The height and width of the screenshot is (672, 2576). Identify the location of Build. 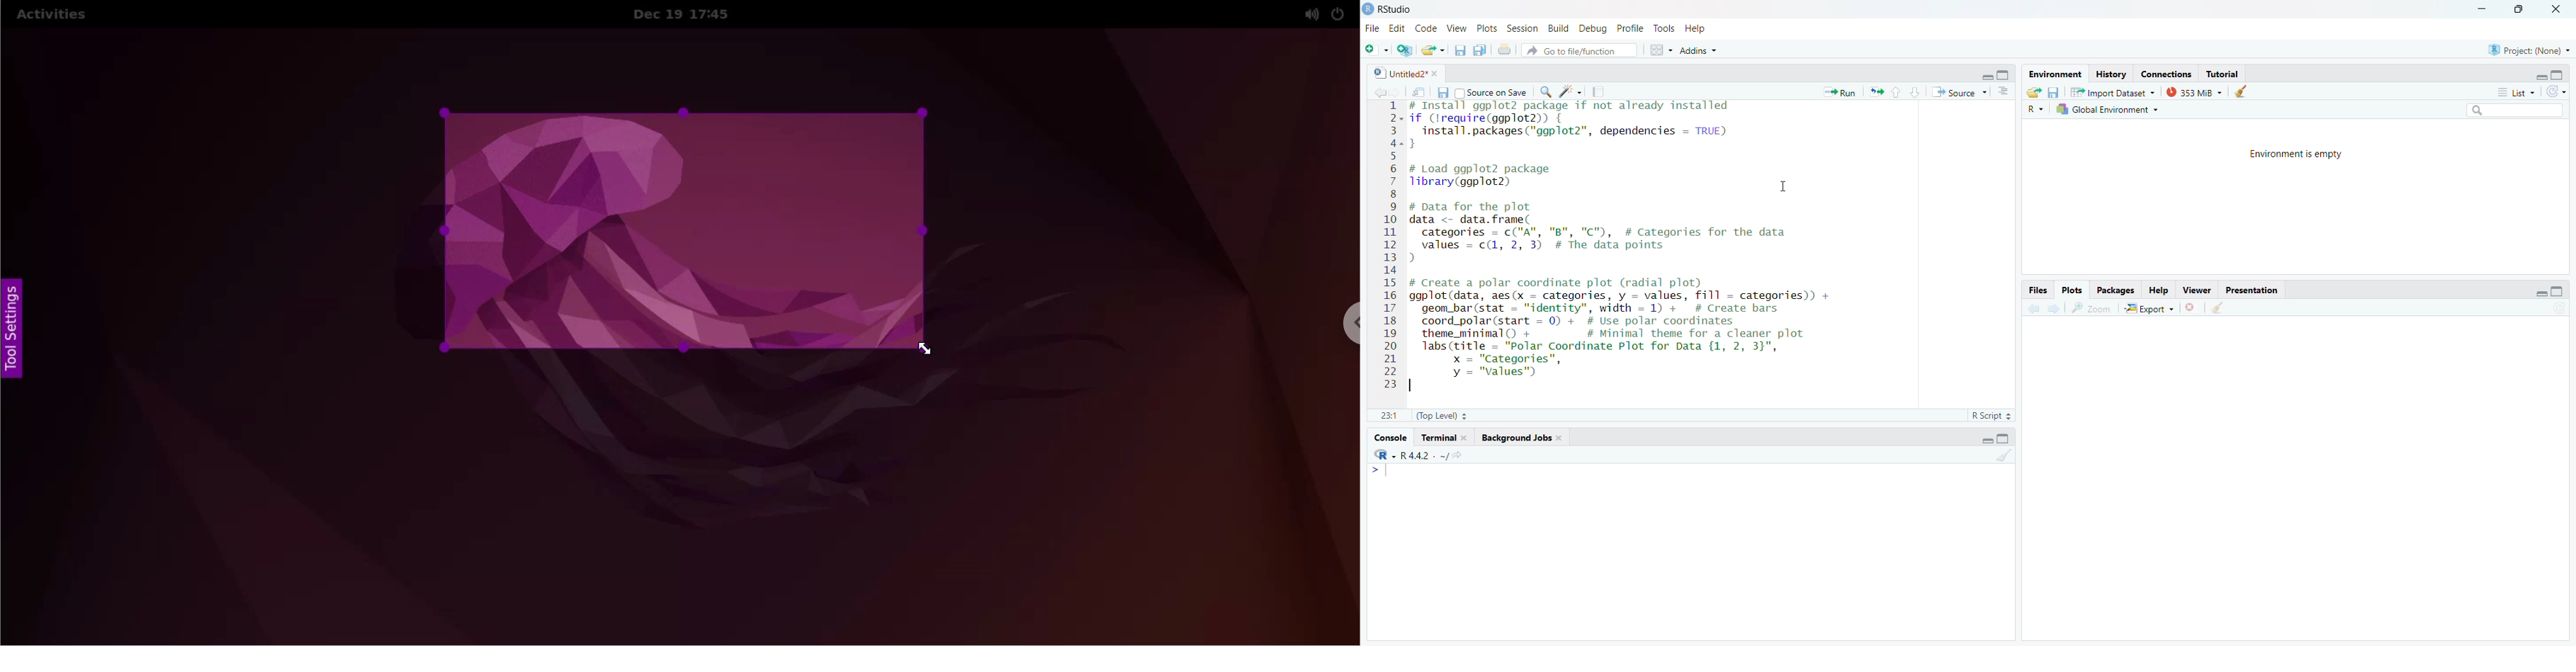
(1557, 28).